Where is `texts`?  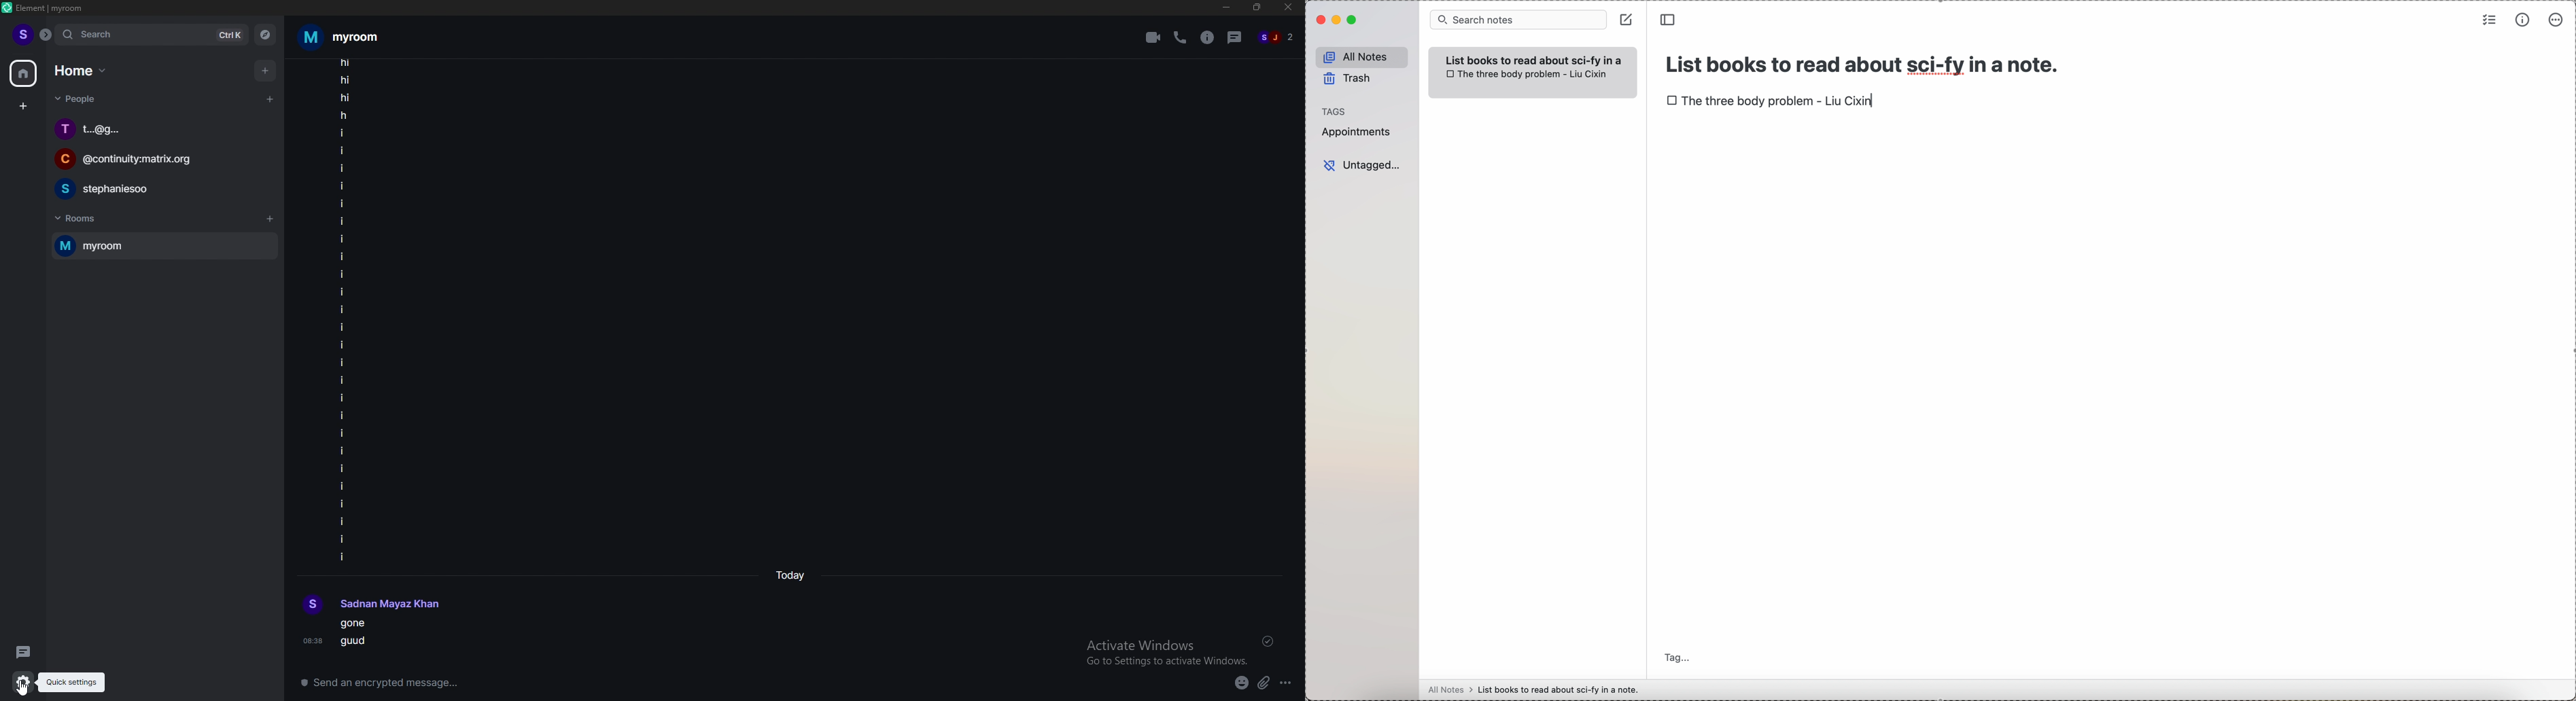 texts is located at coordinates (359, 635).